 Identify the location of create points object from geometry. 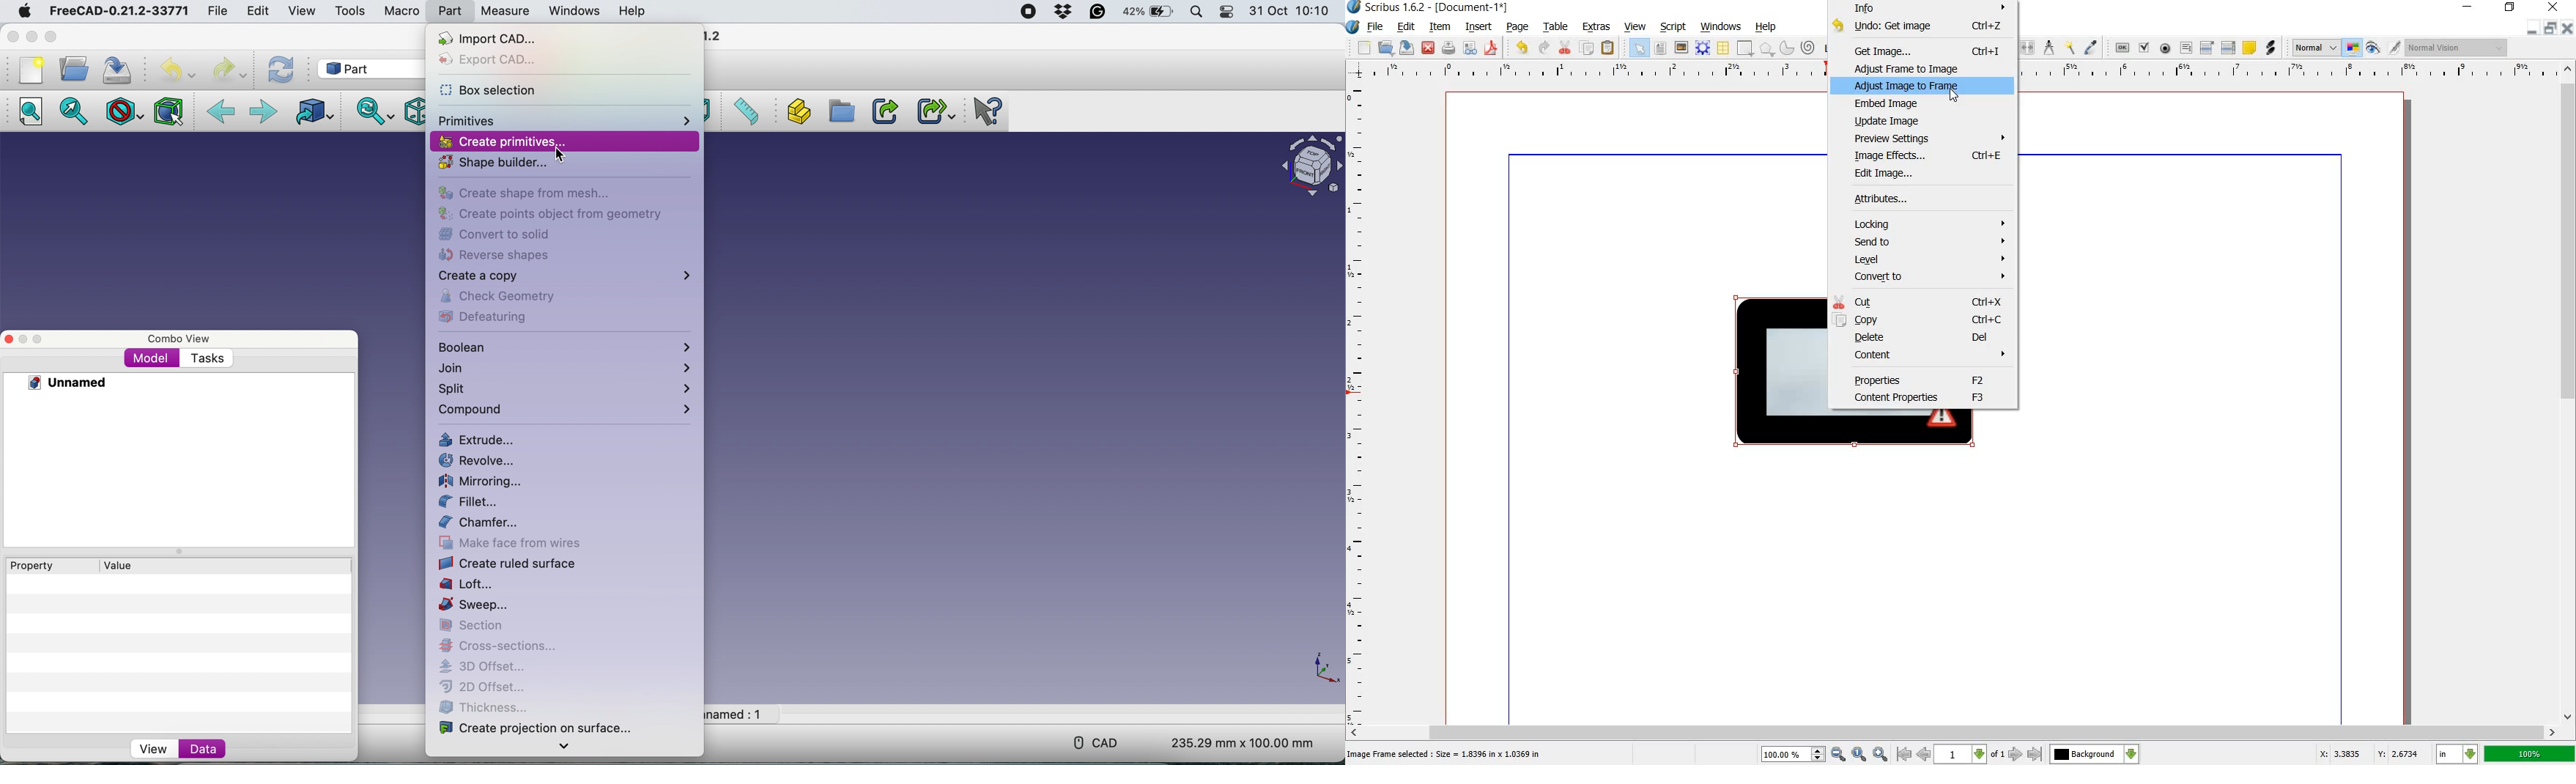
(548, 213).